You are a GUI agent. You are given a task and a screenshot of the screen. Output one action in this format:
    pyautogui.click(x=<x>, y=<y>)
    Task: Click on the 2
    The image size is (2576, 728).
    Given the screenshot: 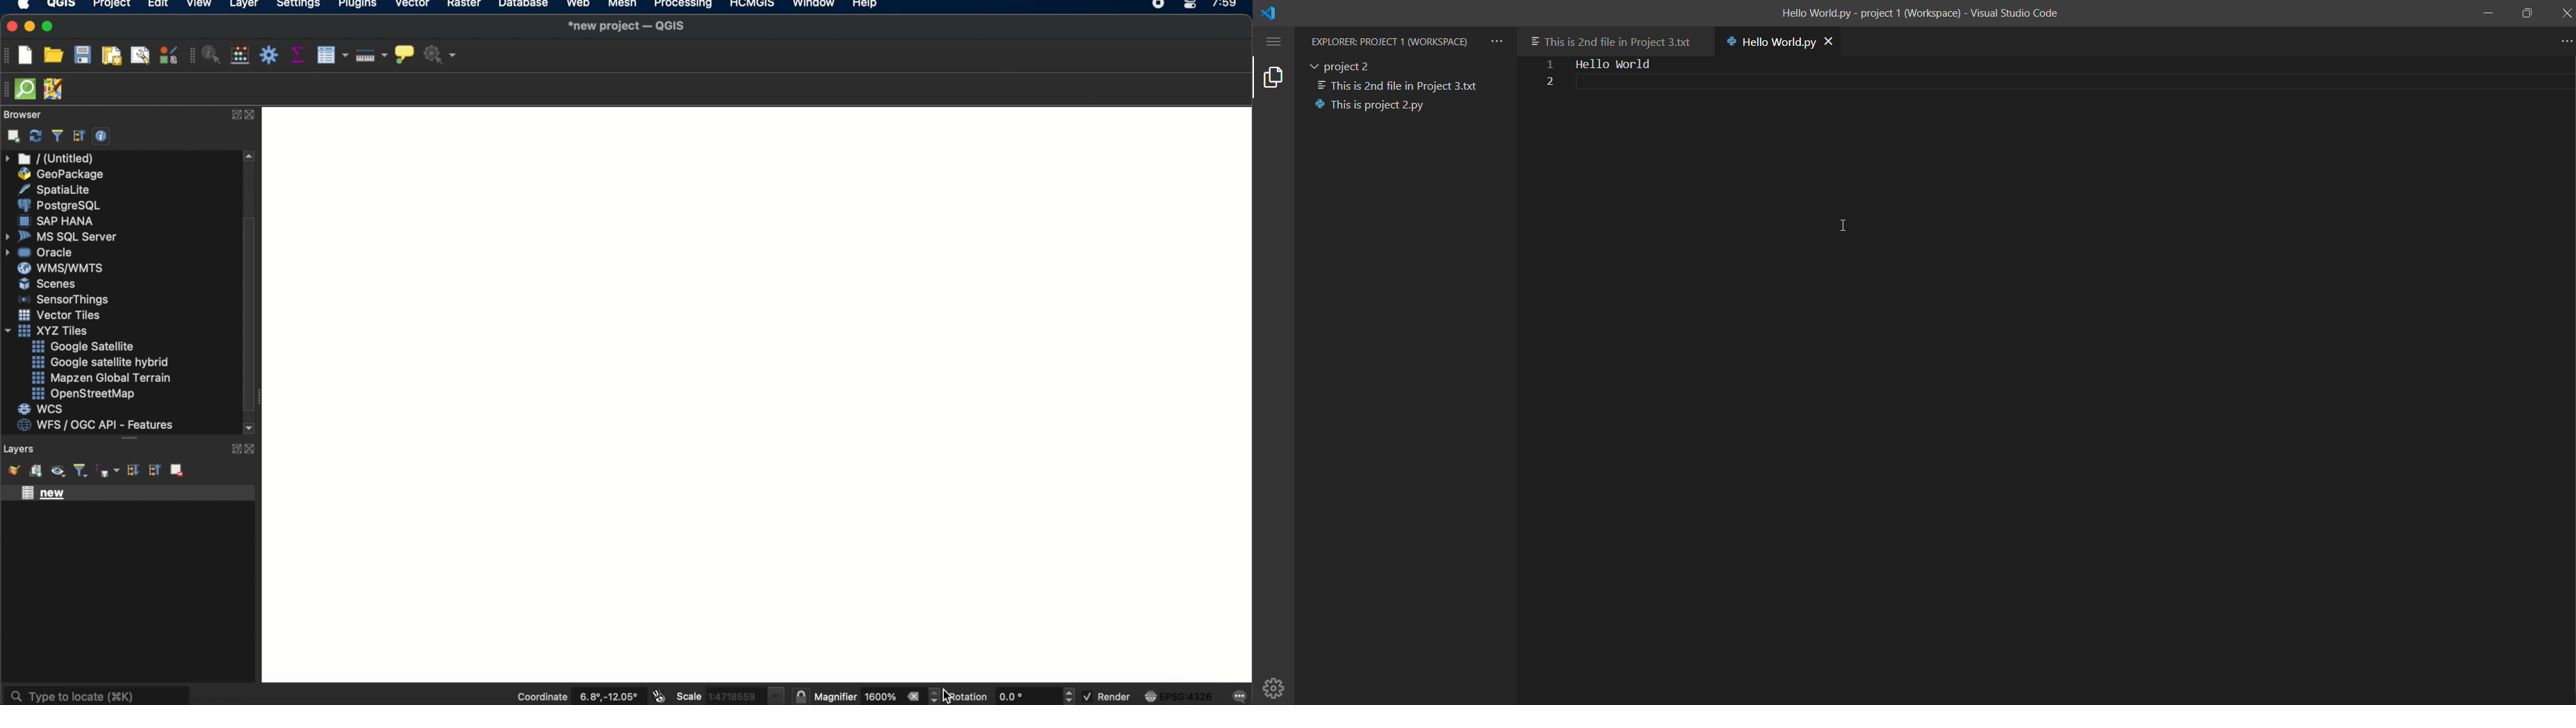 What is the action you would take?
    pyautogui.click(x=1546, y=83)
    